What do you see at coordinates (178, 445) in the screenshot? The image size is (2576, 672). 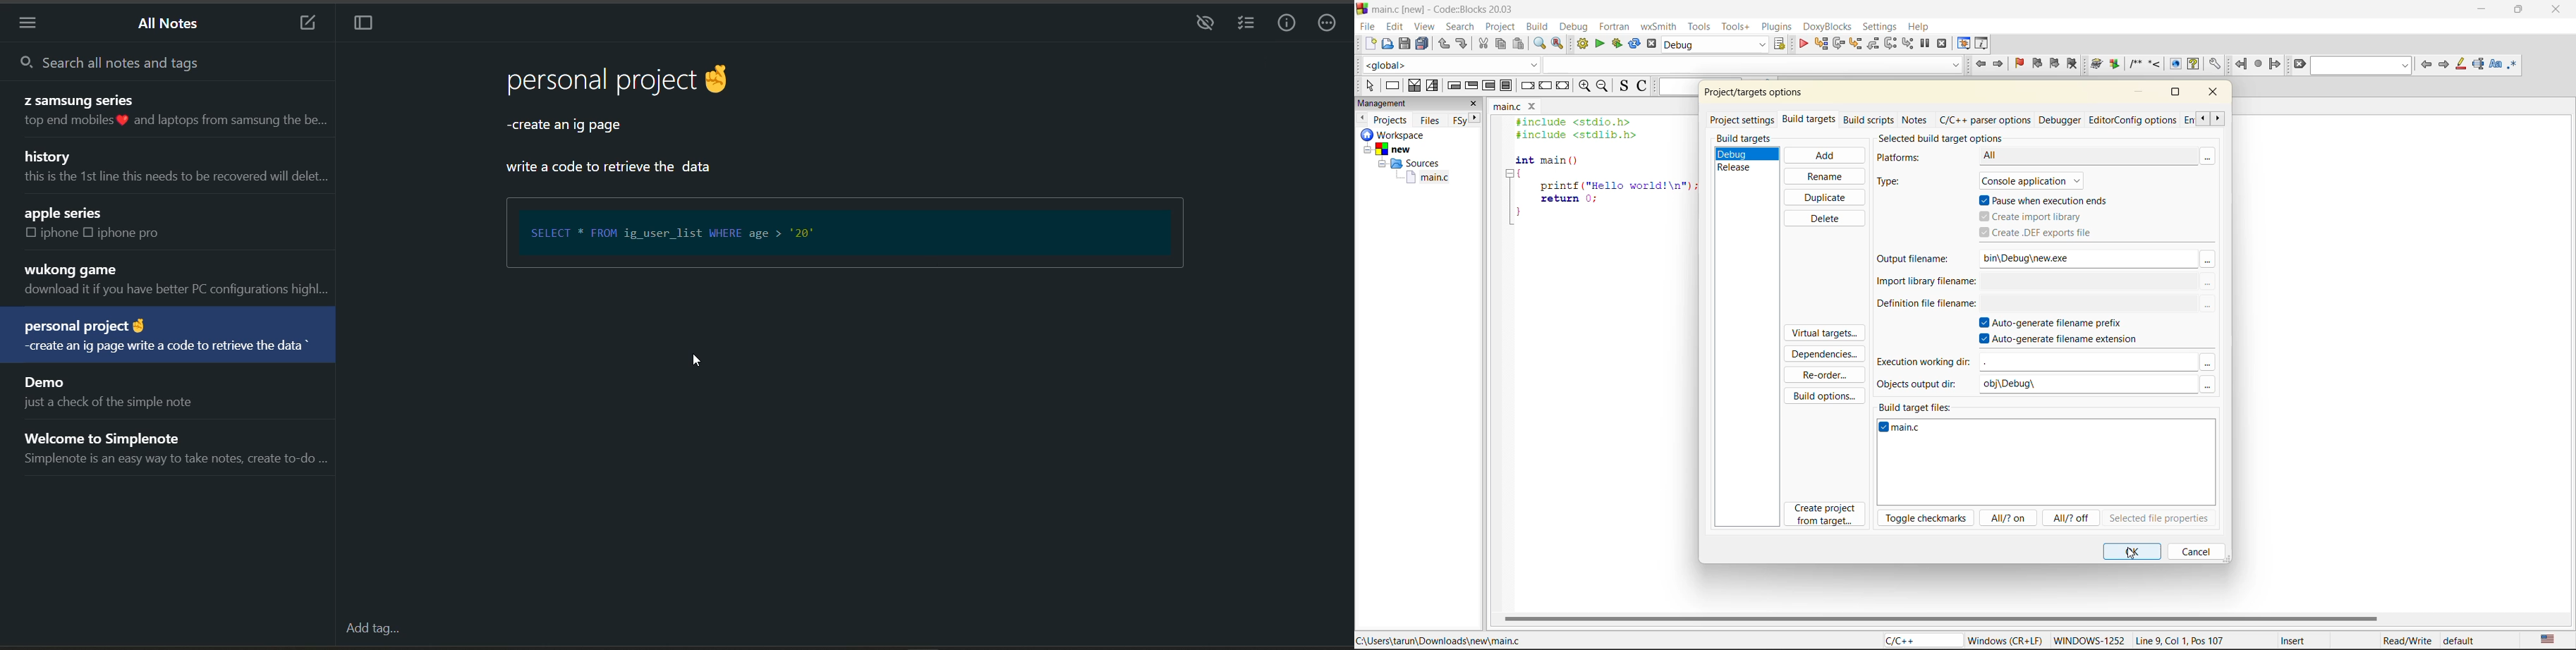 I see `note title  and preview` at bounding box center [178, 445].